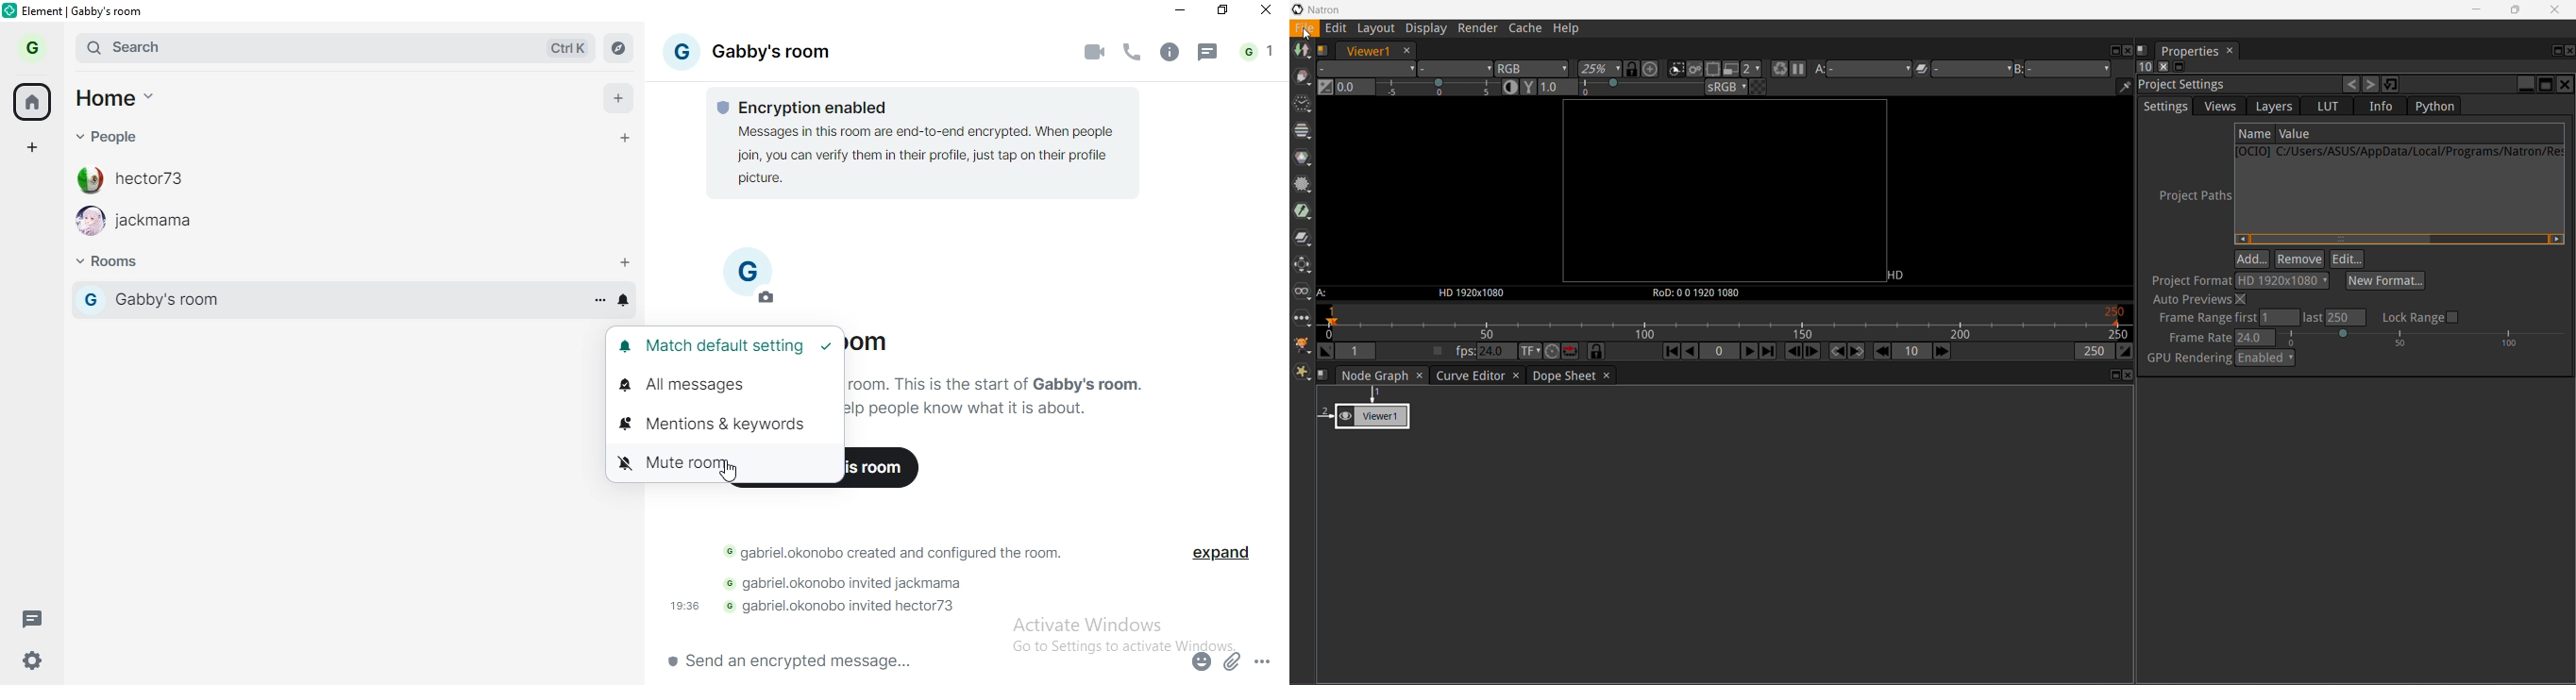 Image resolution: width=2576 pixels, height=700 pixels. Describe the element at coordinates (1212, 49) in the screenshot. I see `message` at that location.